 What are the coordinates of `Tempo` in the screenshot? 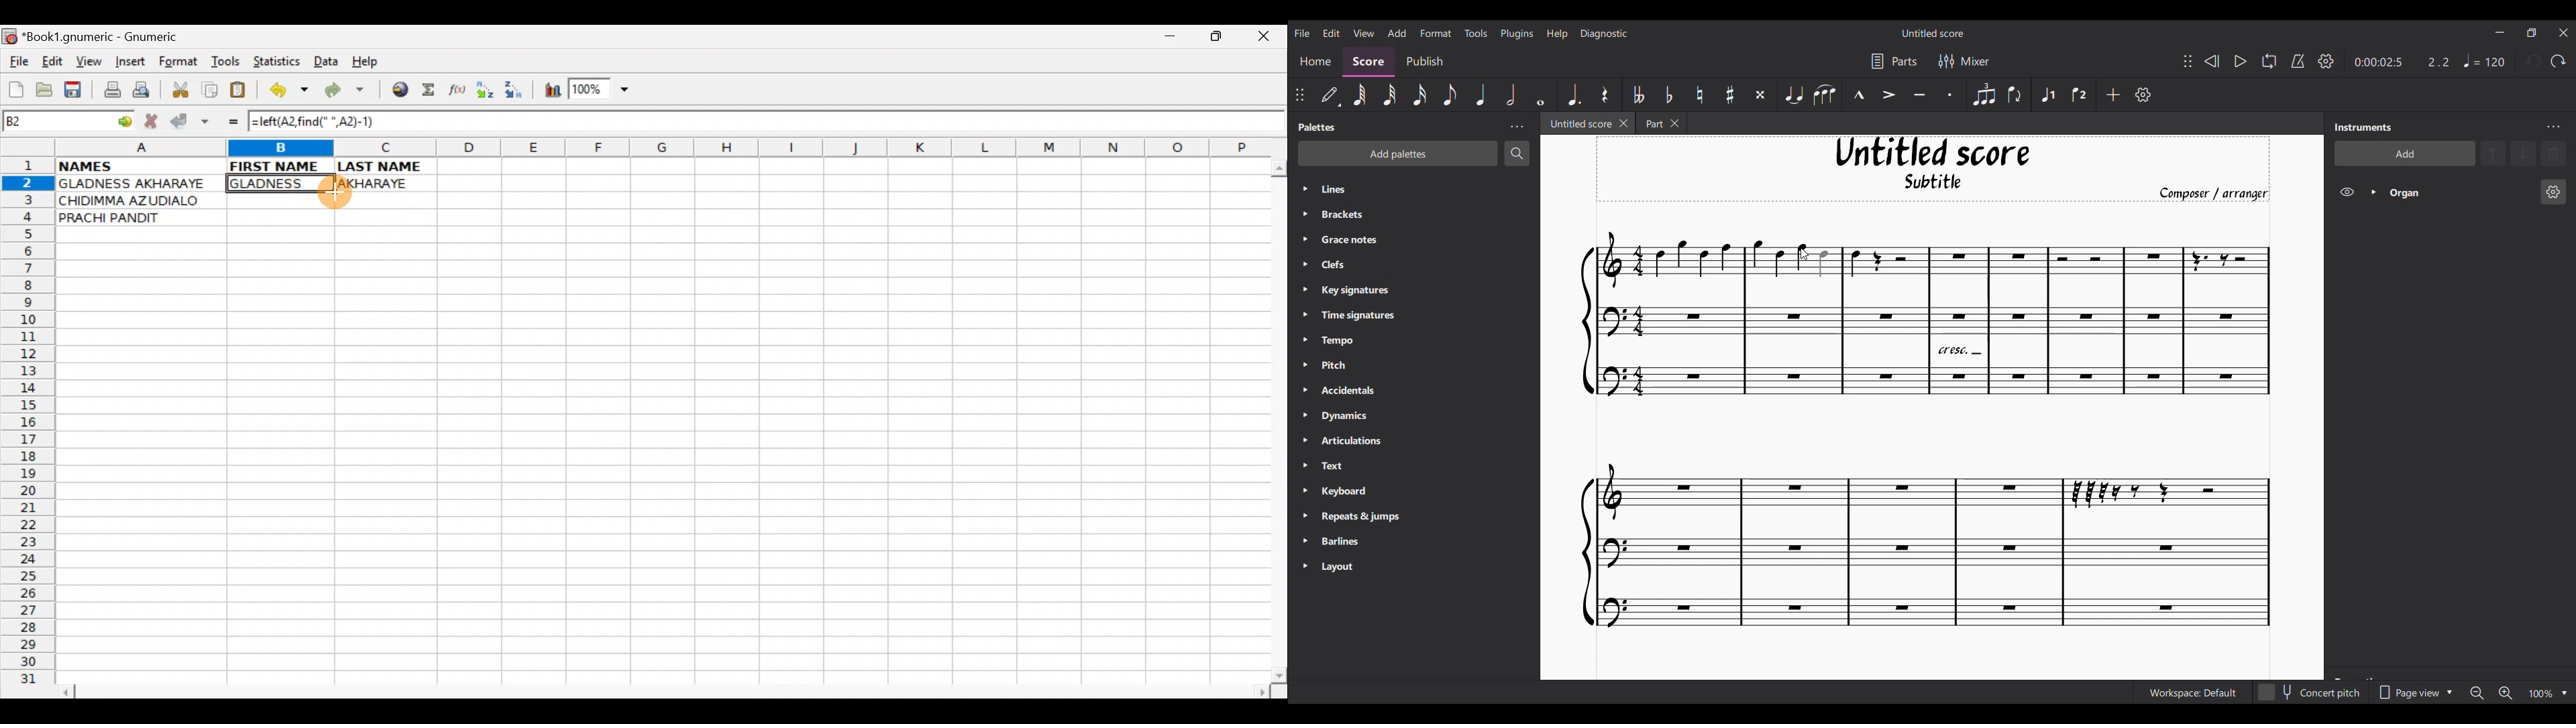 It's located at (2484, 60).